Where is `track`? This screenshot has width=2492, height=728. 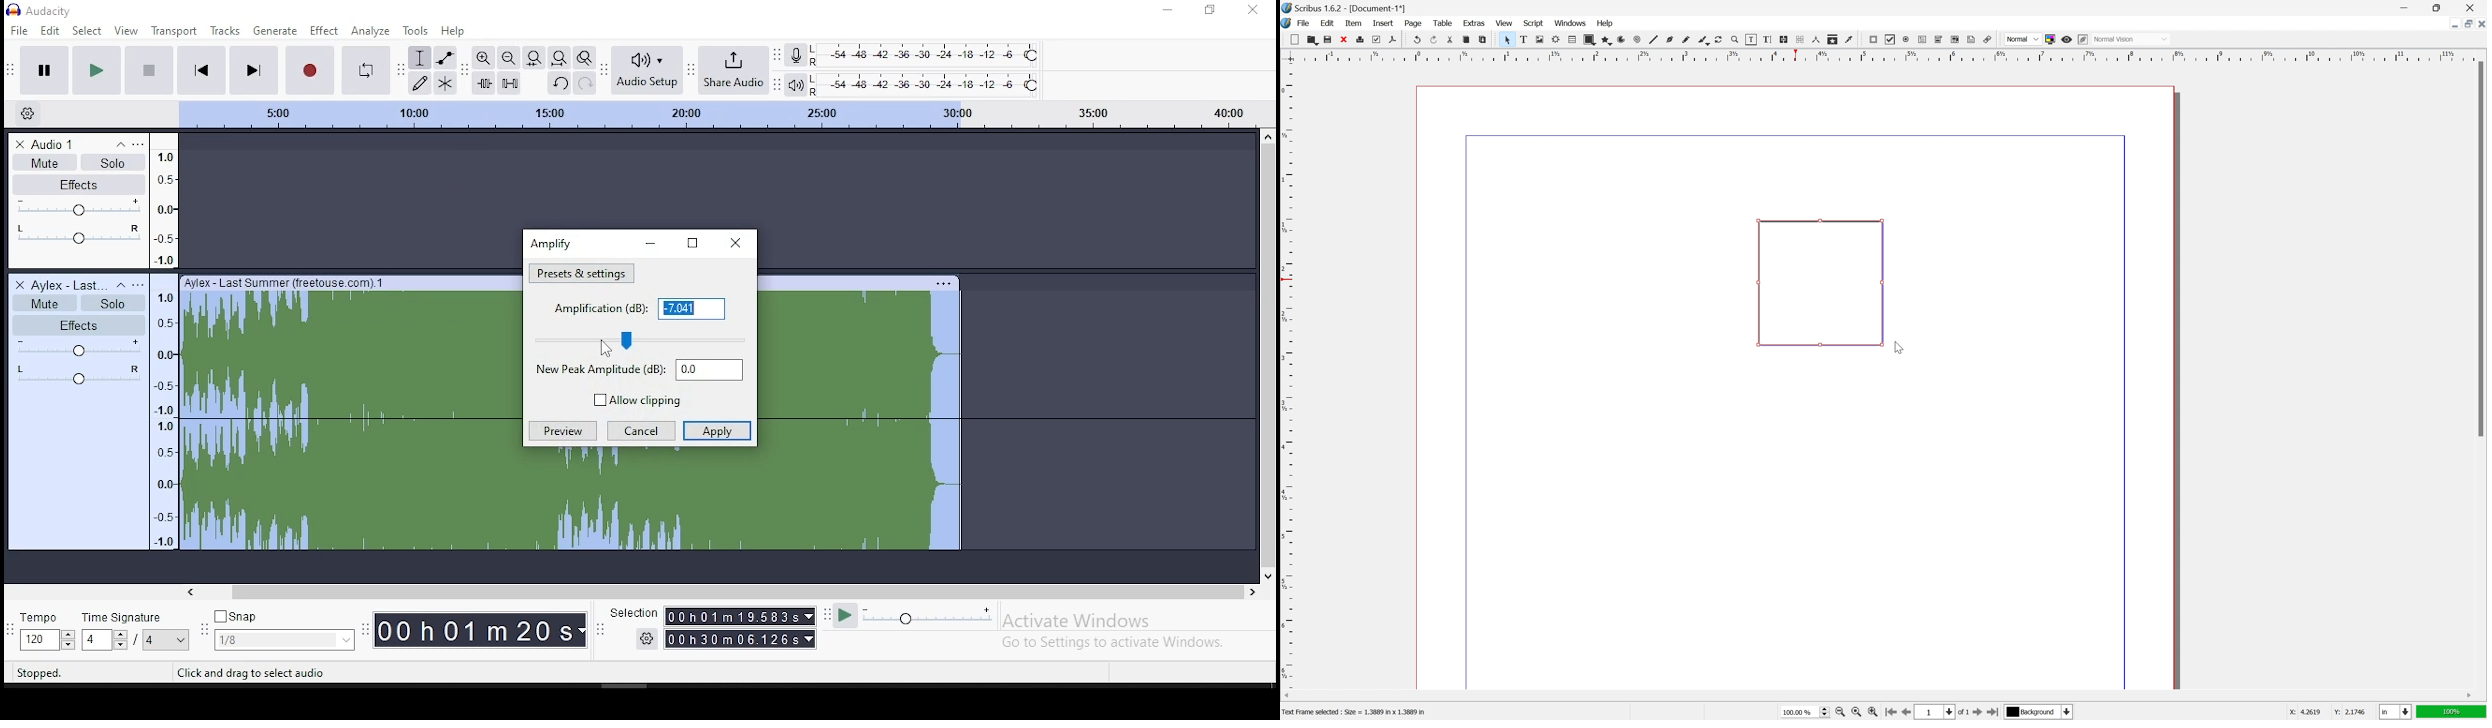
track is located at coordinates (355, 421).